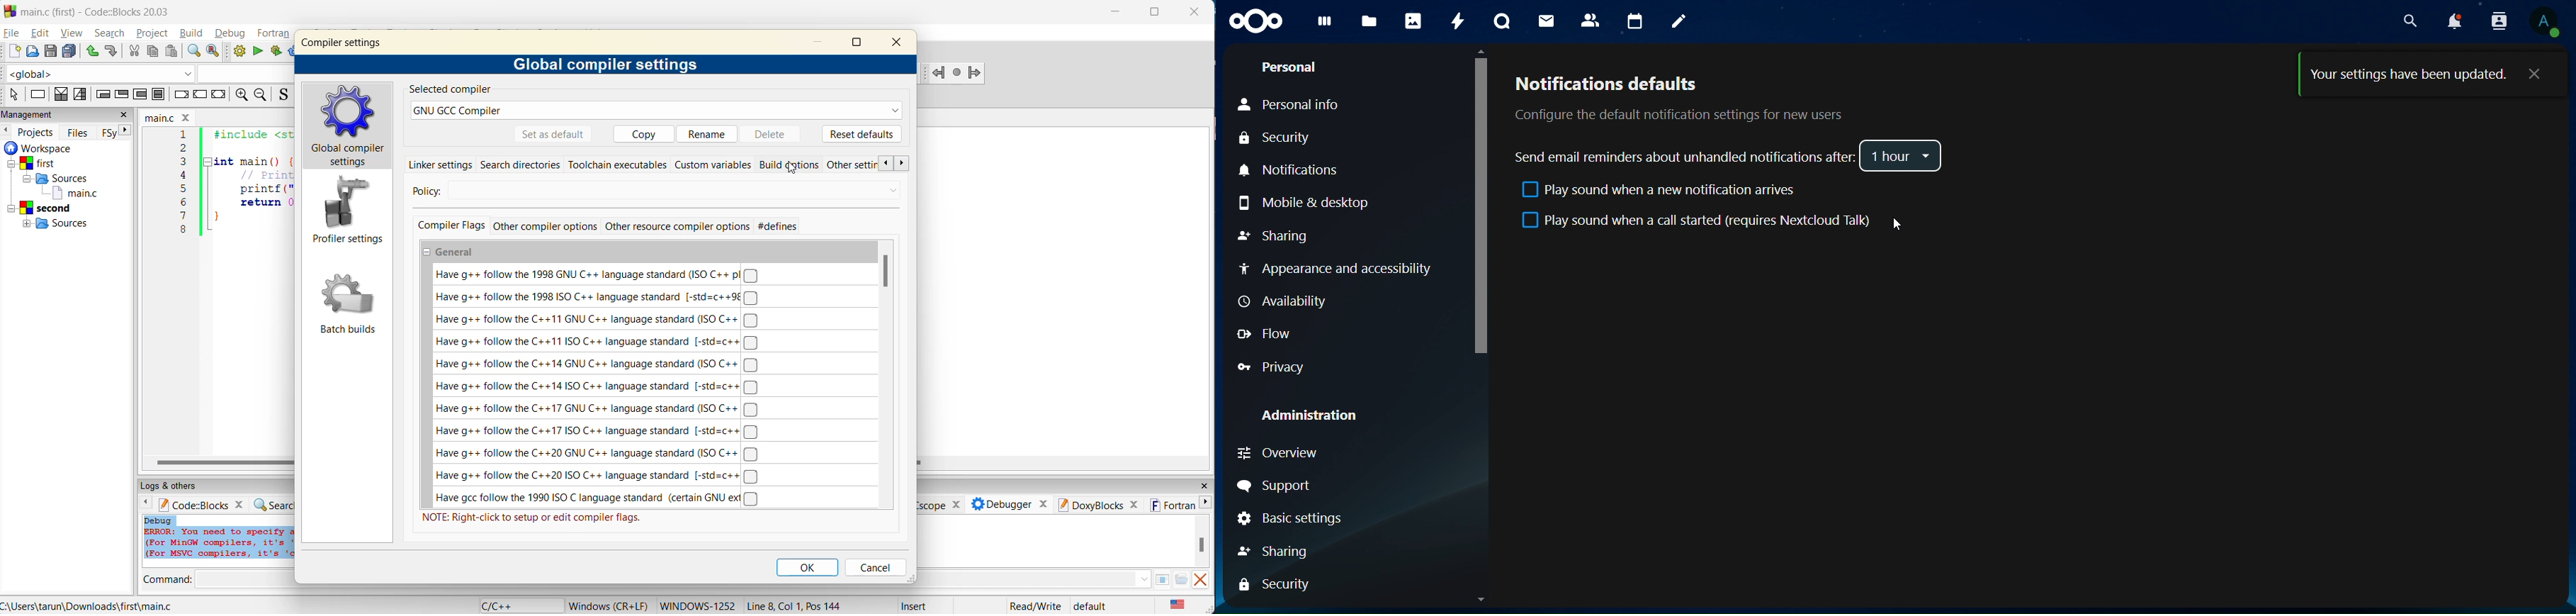 This screenshot has height=616, width=2576. Describe the element at coordinates (1092, 606) in the screenshot. I see `default` at that location.